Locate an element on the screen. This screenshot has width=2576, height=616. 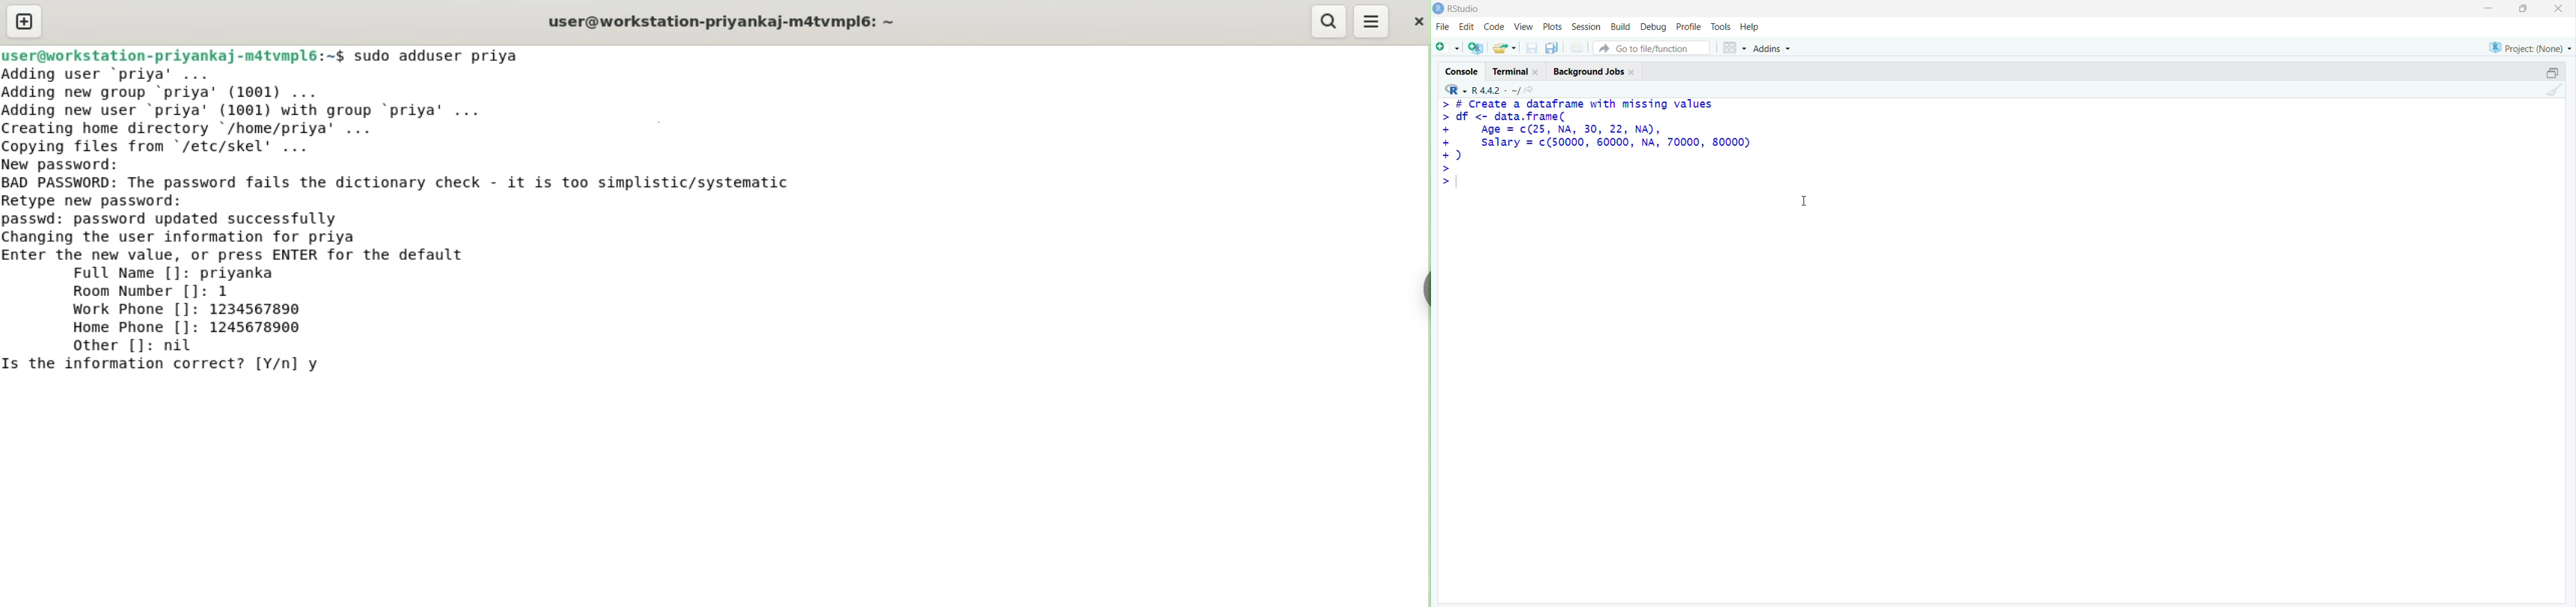
Profile is located at coordinates (1690, 26).